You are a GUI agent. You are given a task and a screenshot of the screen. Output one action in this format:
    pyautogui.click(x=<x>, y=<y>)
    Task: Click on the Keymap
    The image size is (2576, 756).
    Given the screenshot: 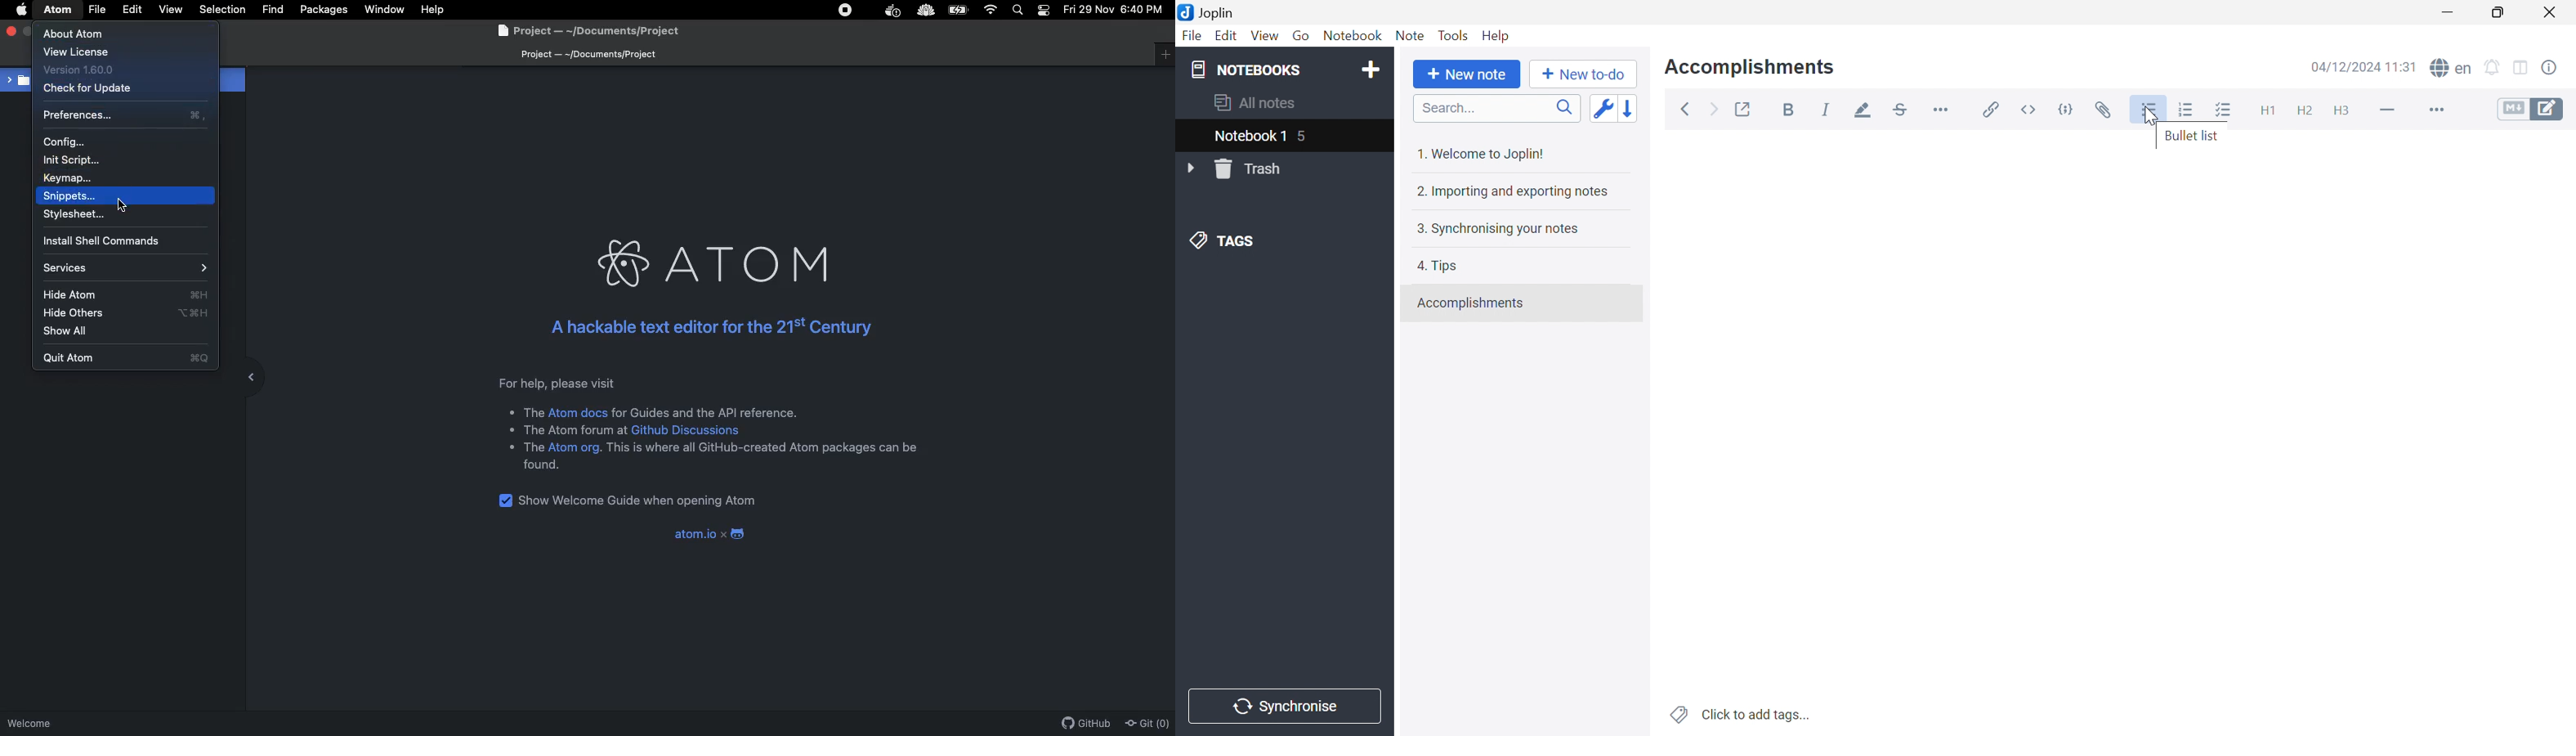 What is the action you would take?
    pyautogui.click(x=69, y=177)
    